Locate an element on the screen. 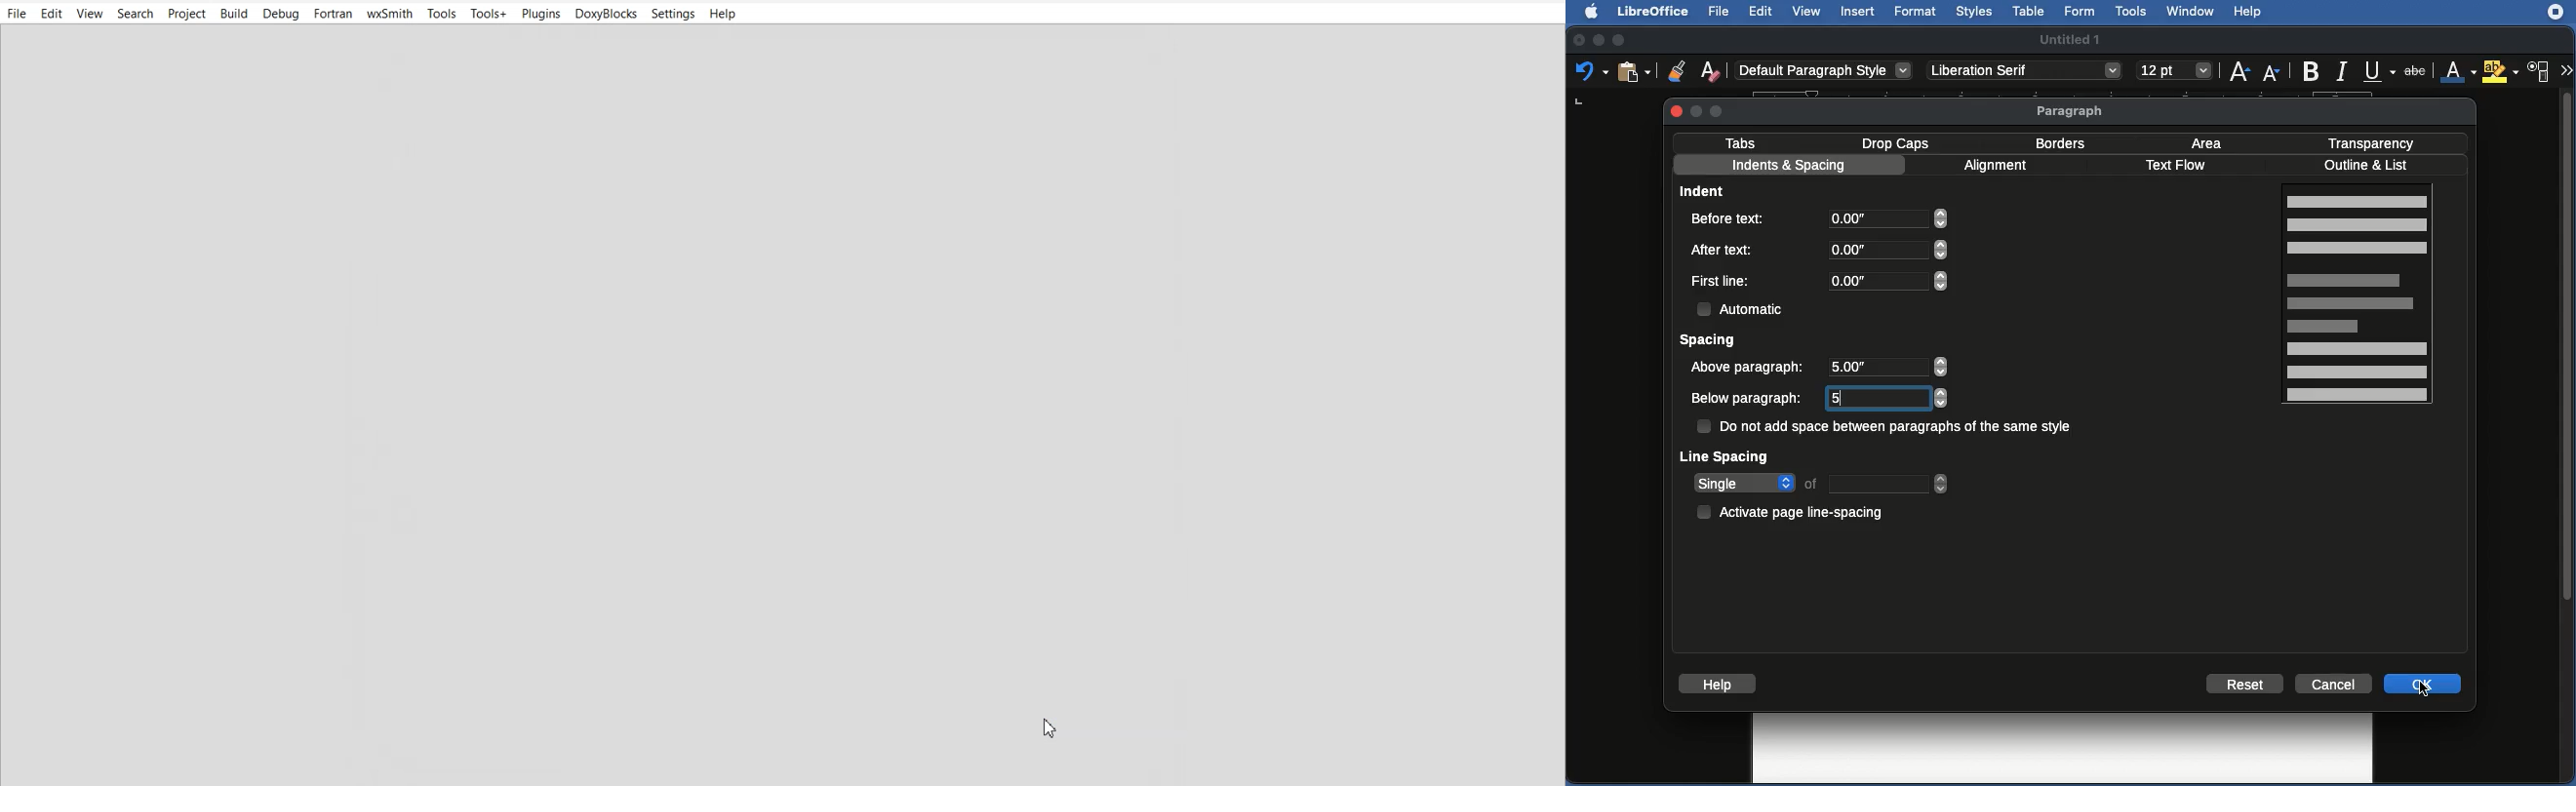 The width and height of the screenshot is (2576, 812). ok is located at coordinates (2421, 684).